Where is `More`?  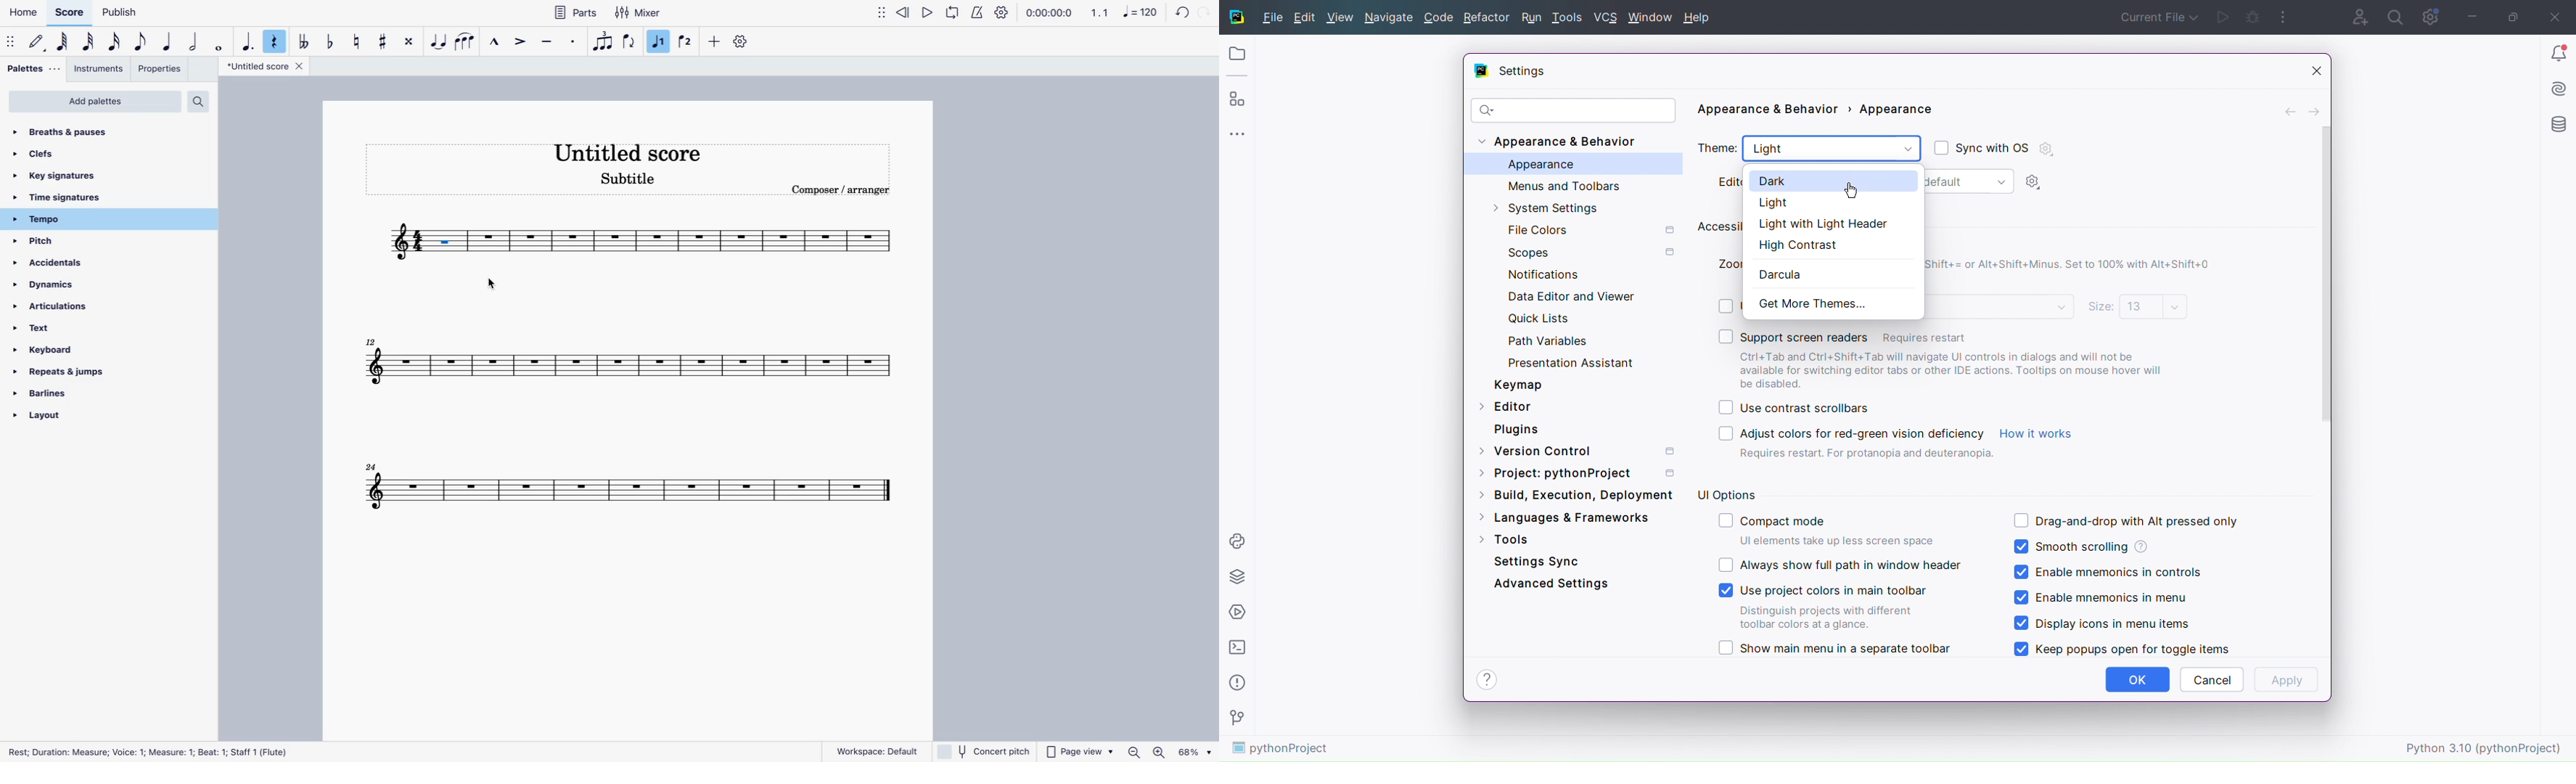 More is located at coordinates (2284, 16).